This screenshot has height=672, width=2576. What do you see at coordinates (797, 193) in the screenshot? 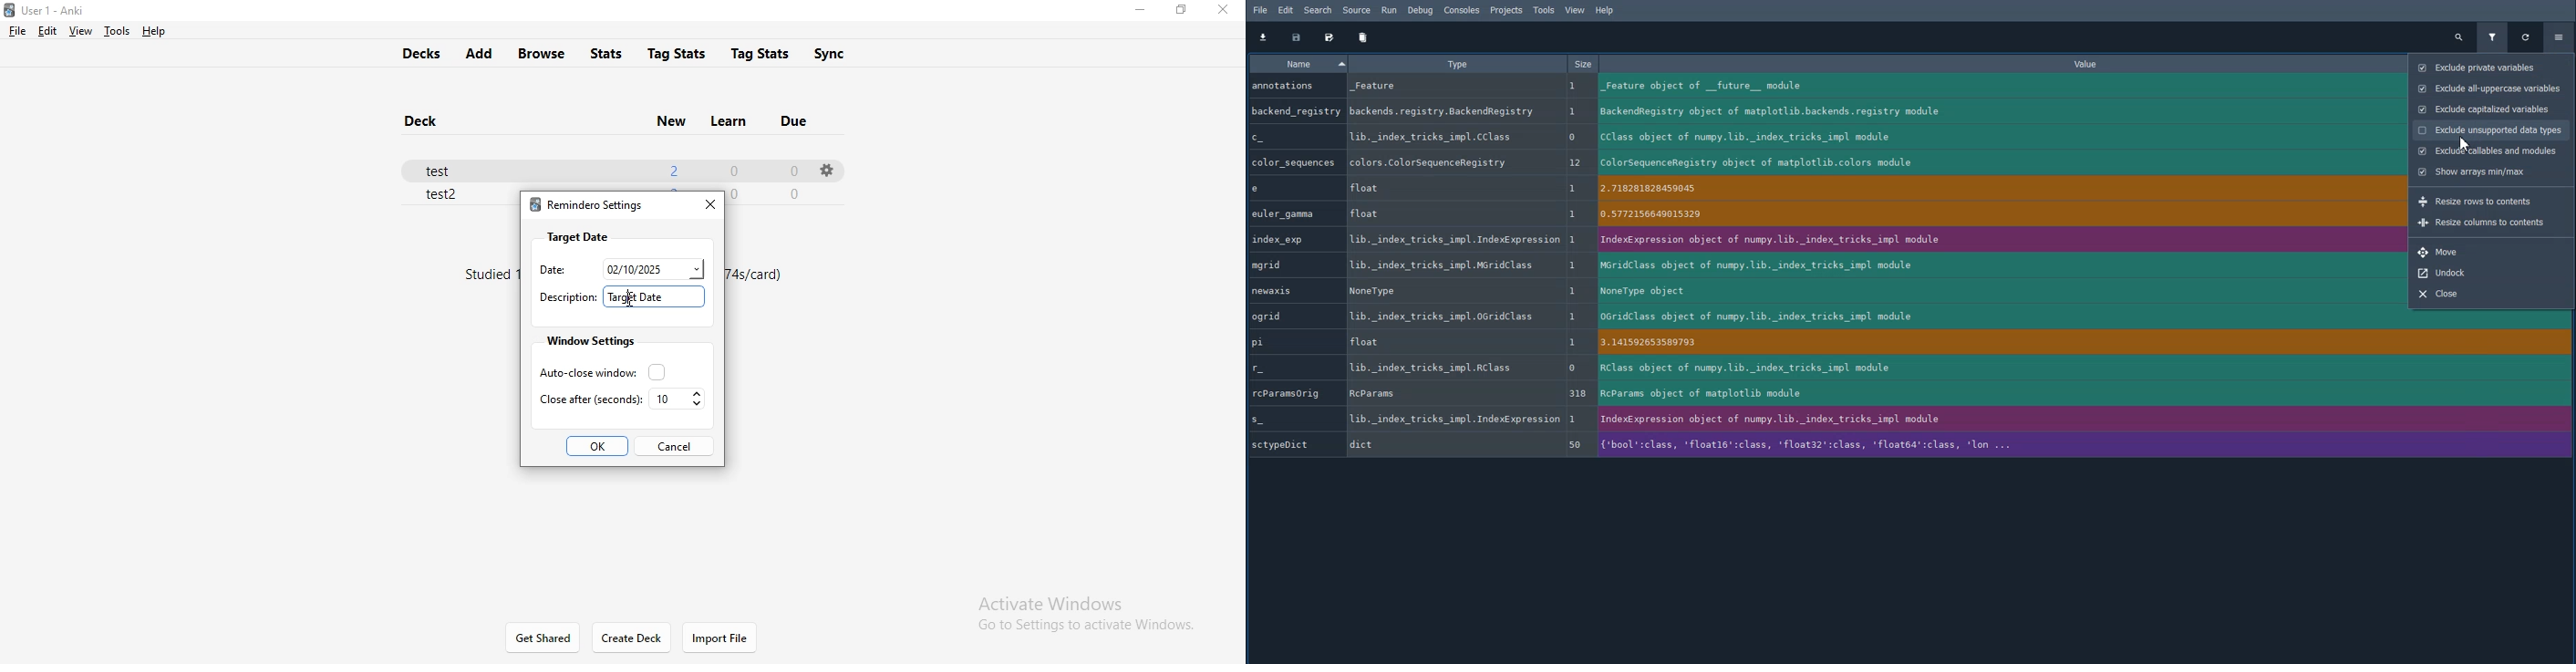
I see `0` at bounding box center [797, 193].